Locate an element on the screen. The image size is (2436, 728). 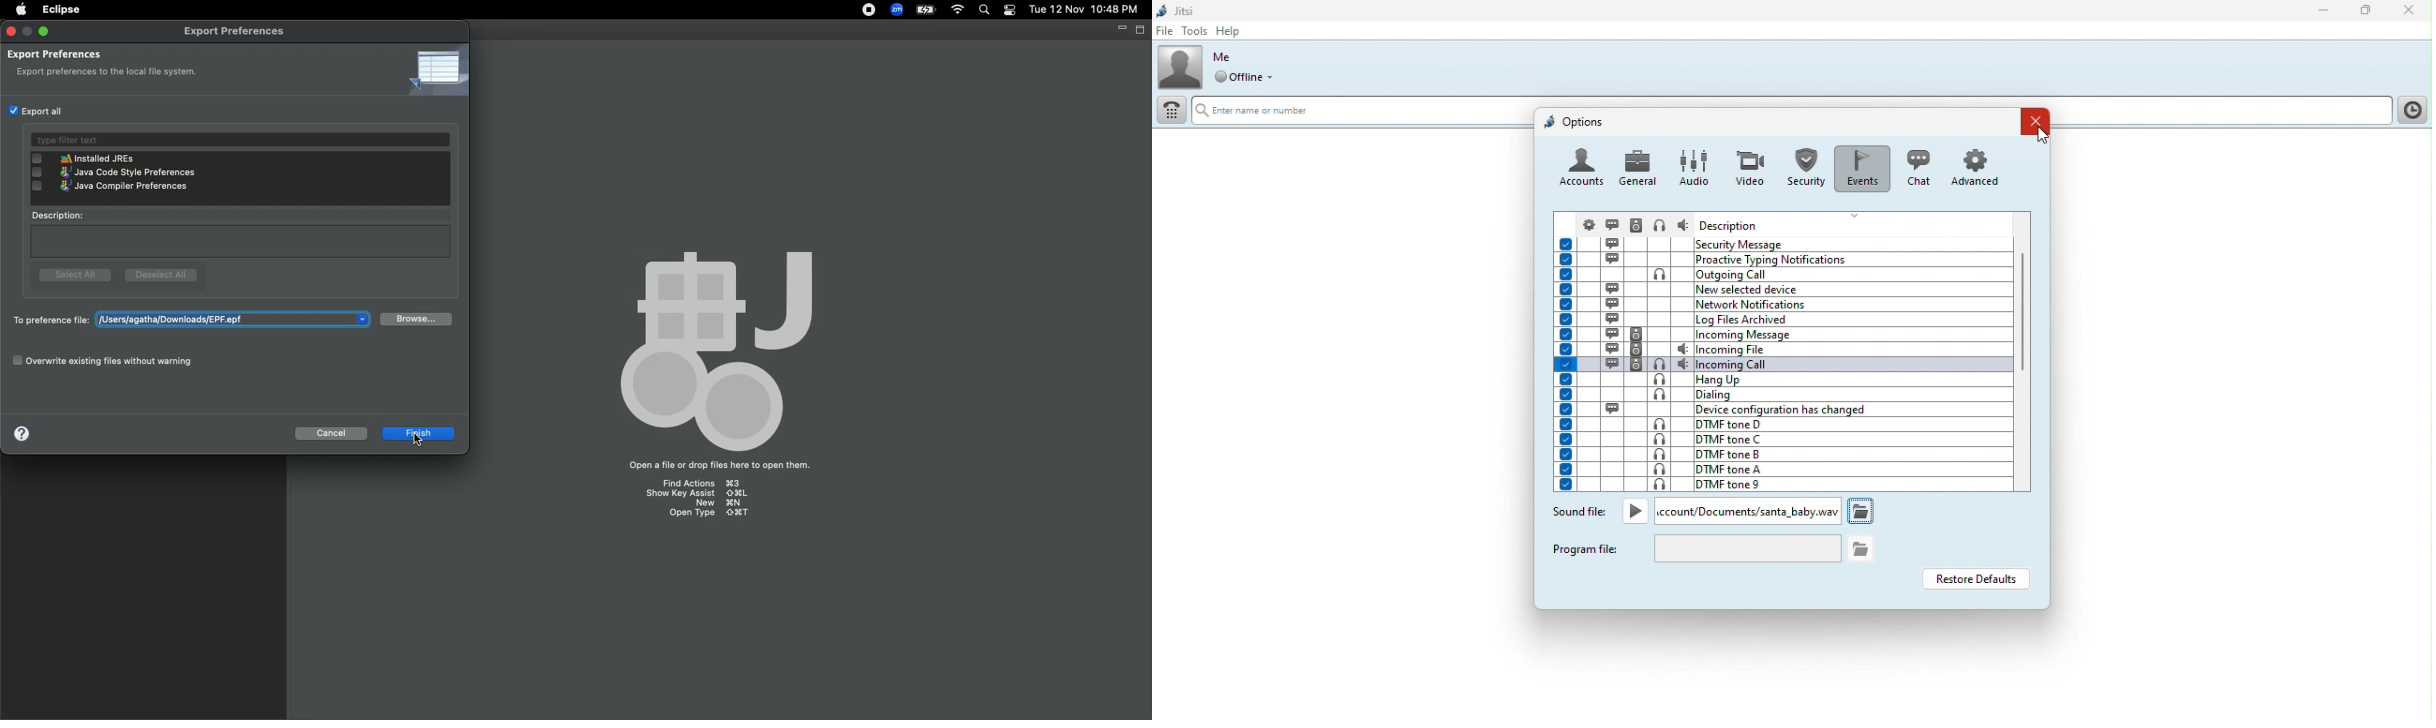
video is located at coordinates (1752, 166).